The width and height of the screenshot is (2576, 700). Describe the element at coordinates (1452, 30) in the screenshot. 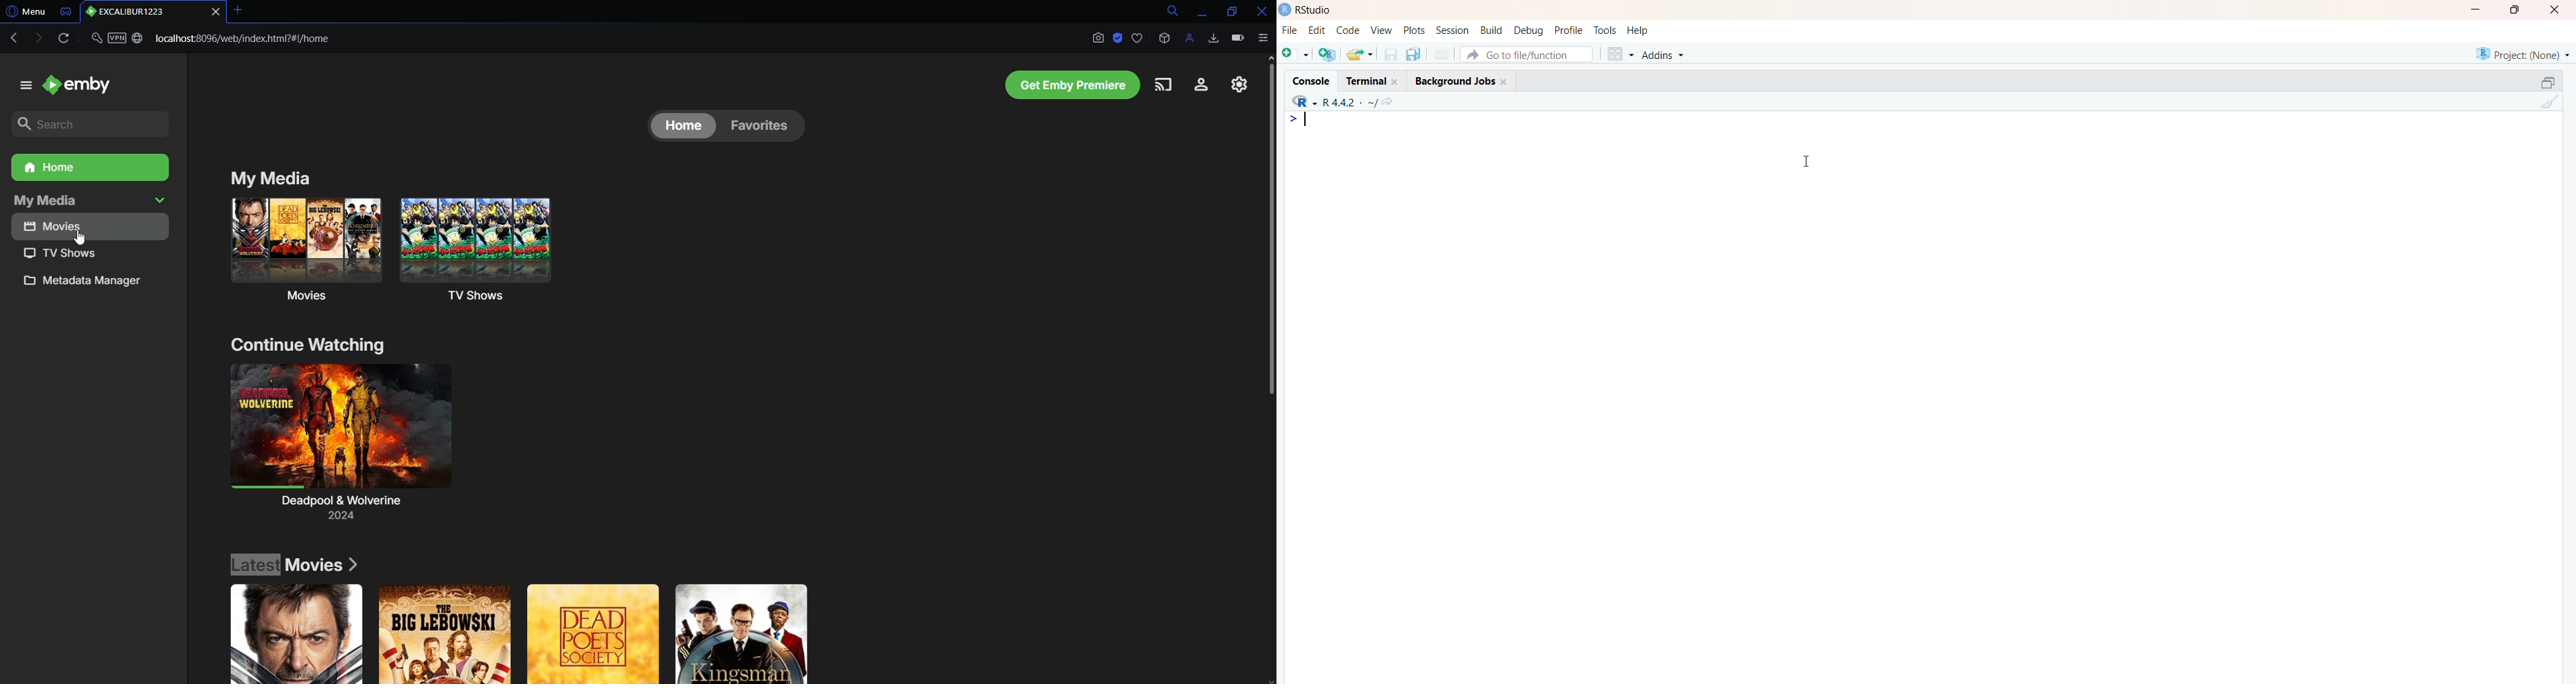

I see `session` at that location.